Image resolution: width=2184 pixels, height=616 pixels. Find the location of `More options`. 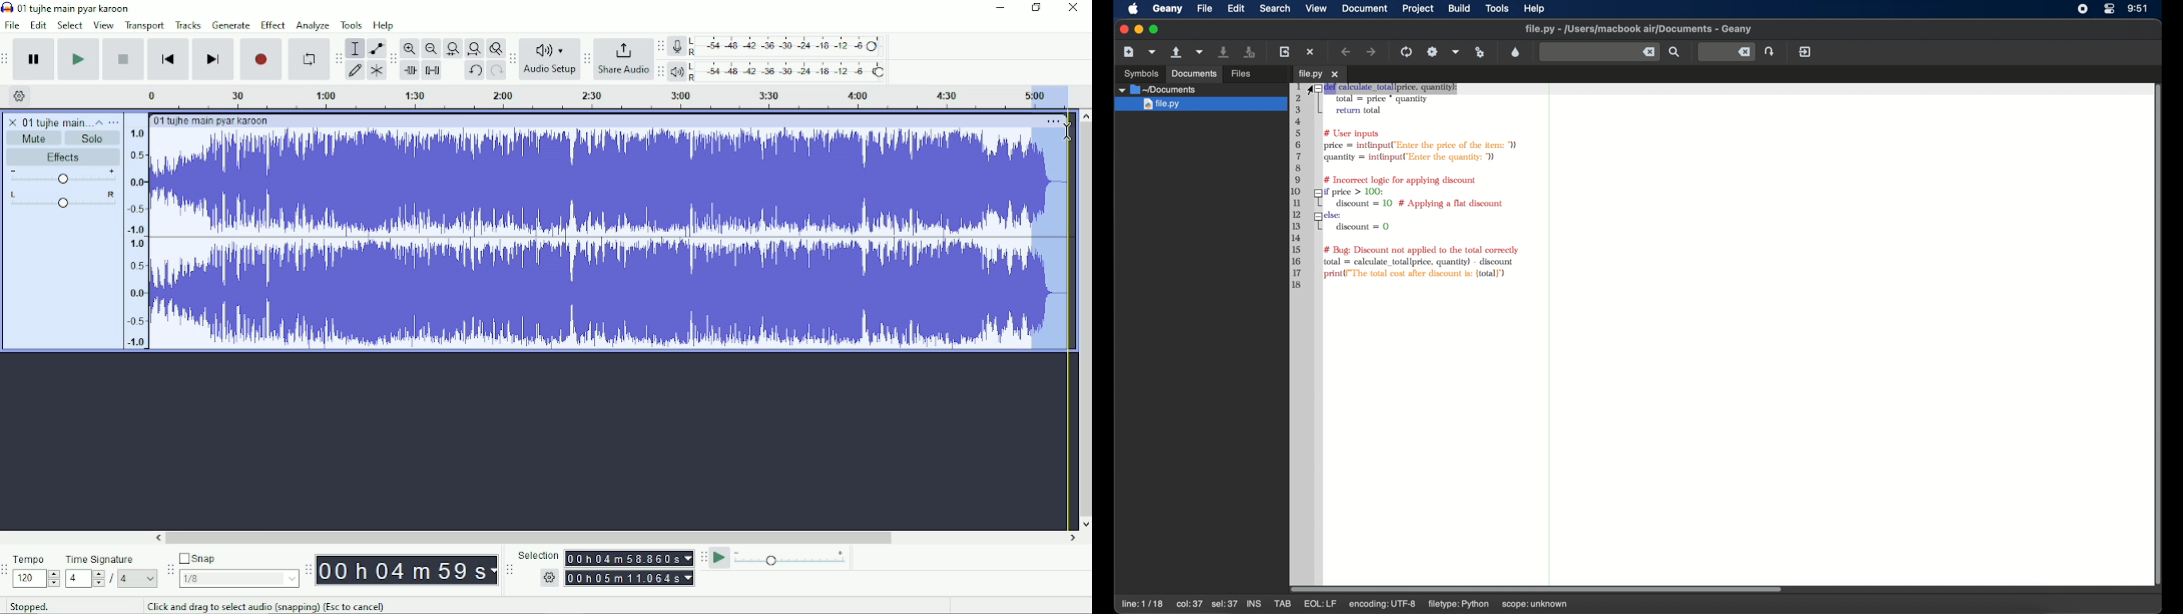

More options is located at coordinates (1054, 121).